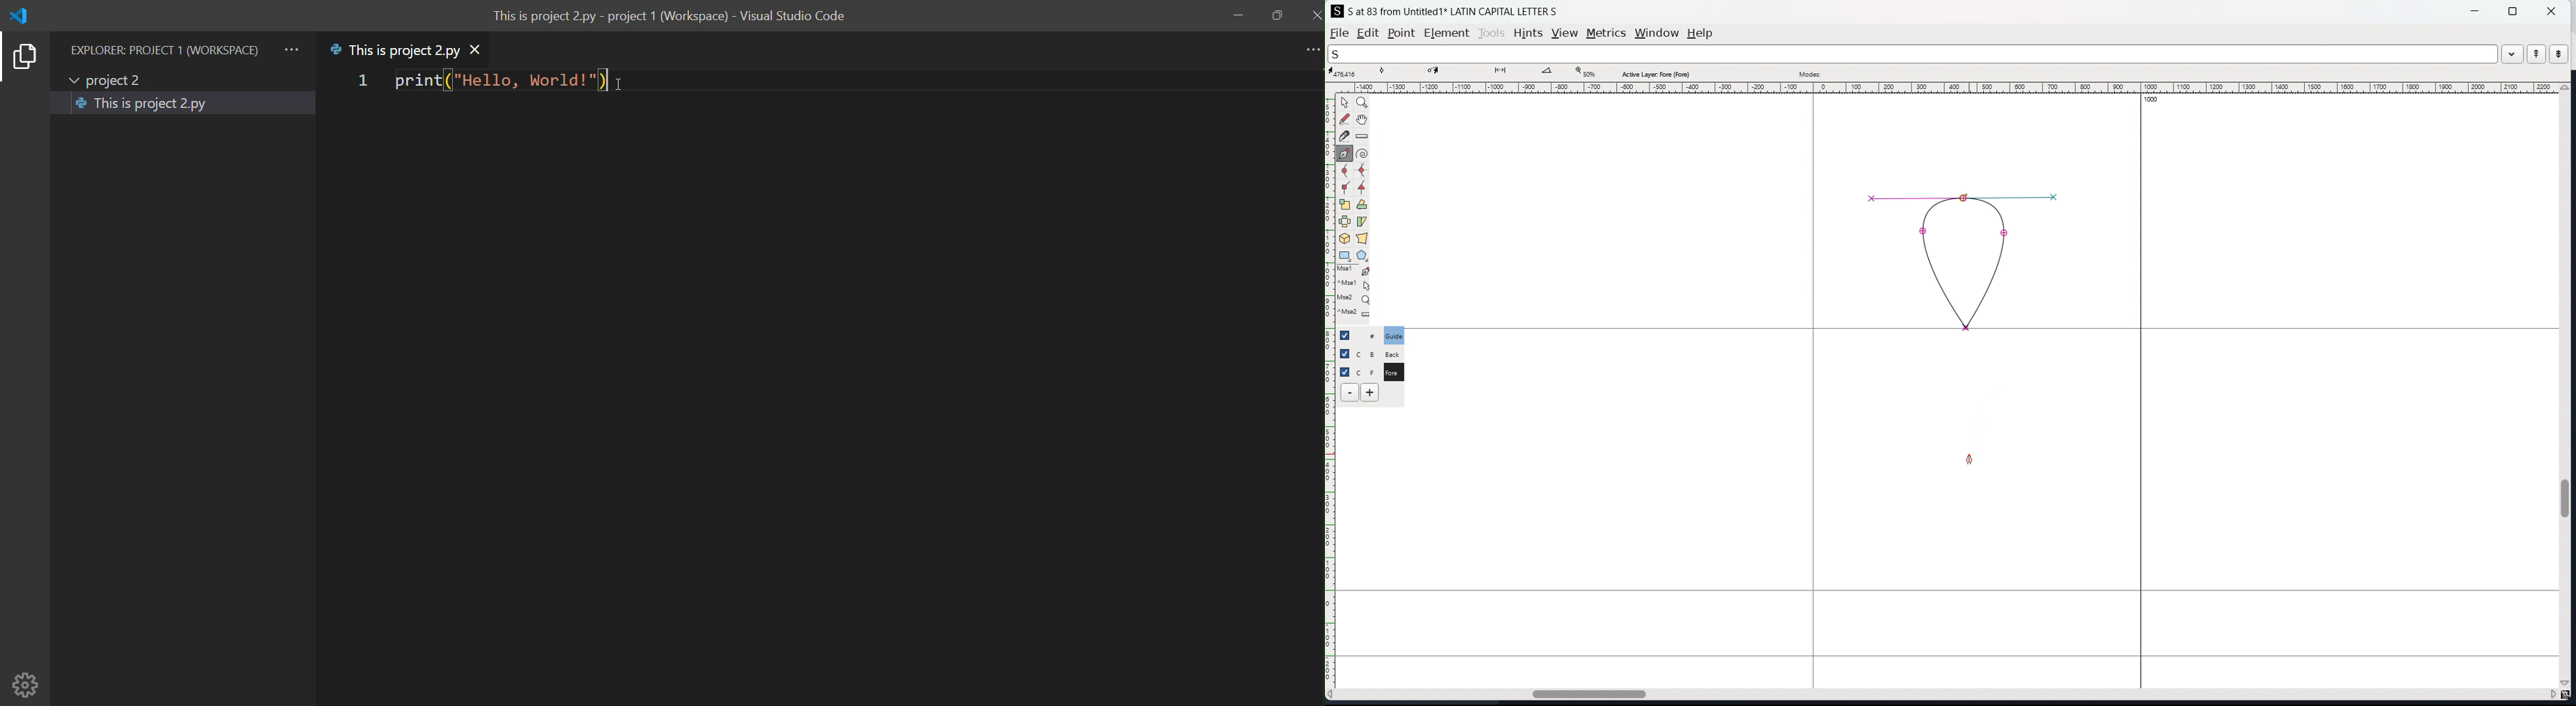 Image resolution: width=2576 pixels, height=728 pixels. What do you see at coordinates (1345, 136) in the screenshot?
I see `cut splines in two` at bounding box center [1345, 136].